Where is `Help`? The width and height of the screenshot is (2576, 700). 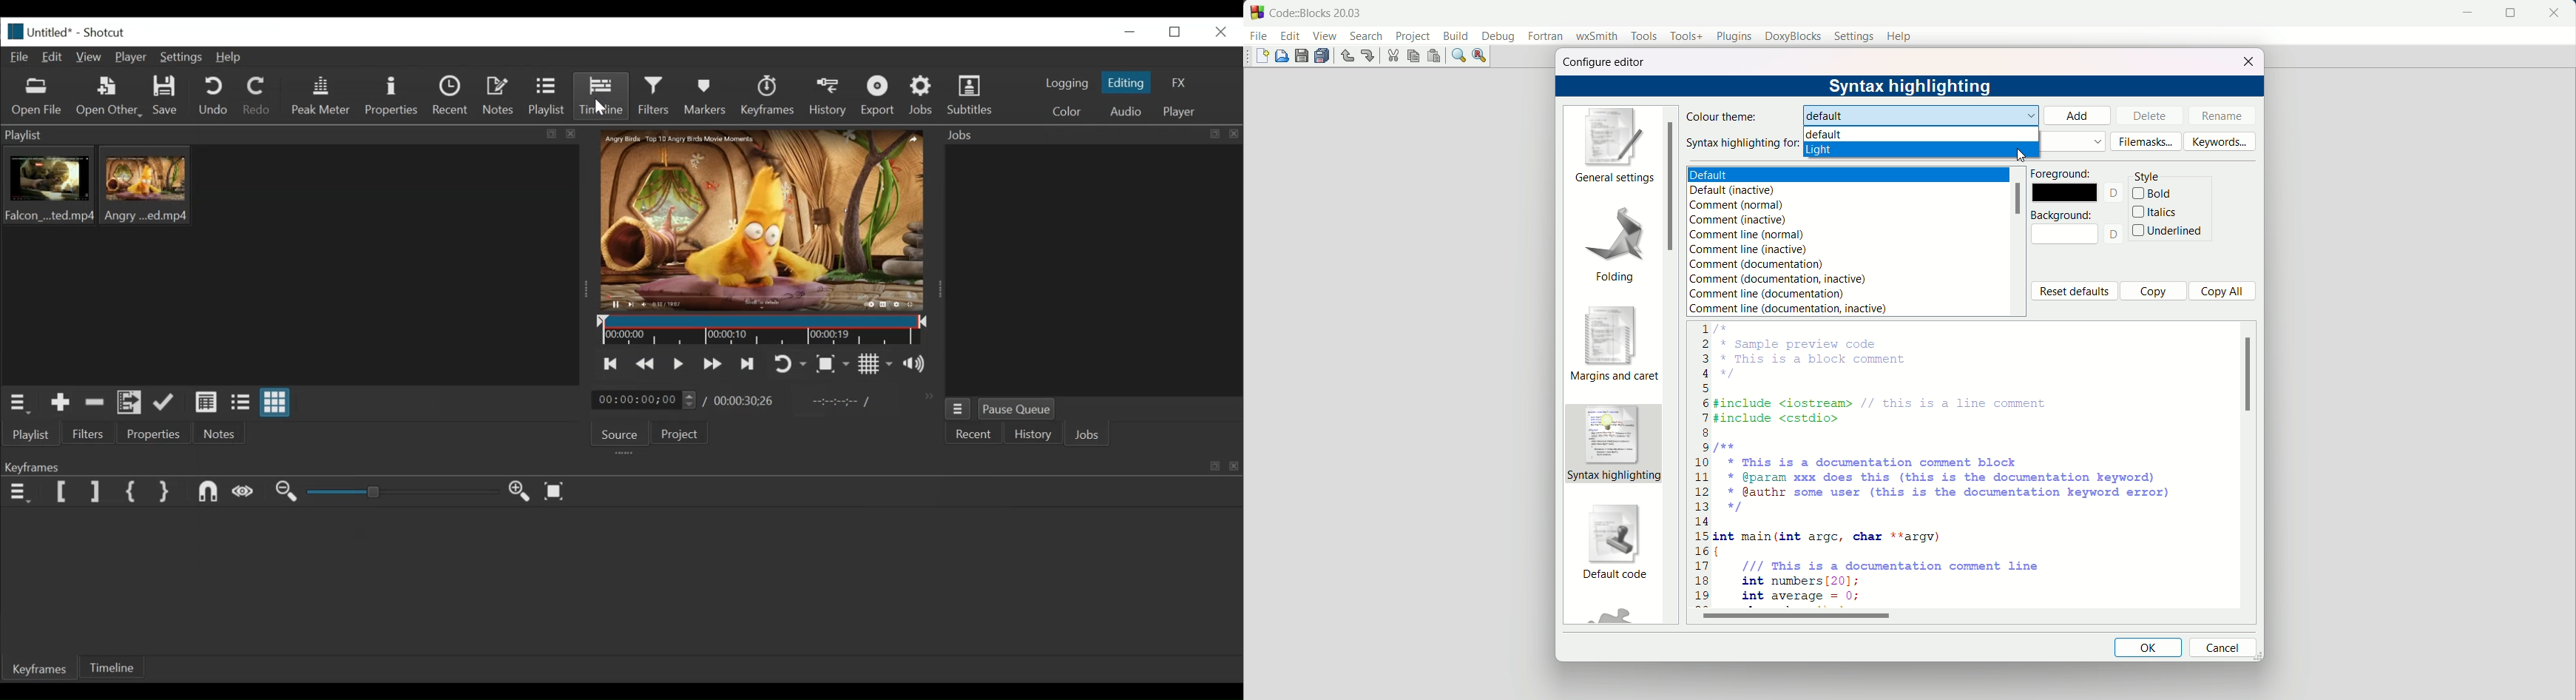
Help is located at coordinates (229, 58).